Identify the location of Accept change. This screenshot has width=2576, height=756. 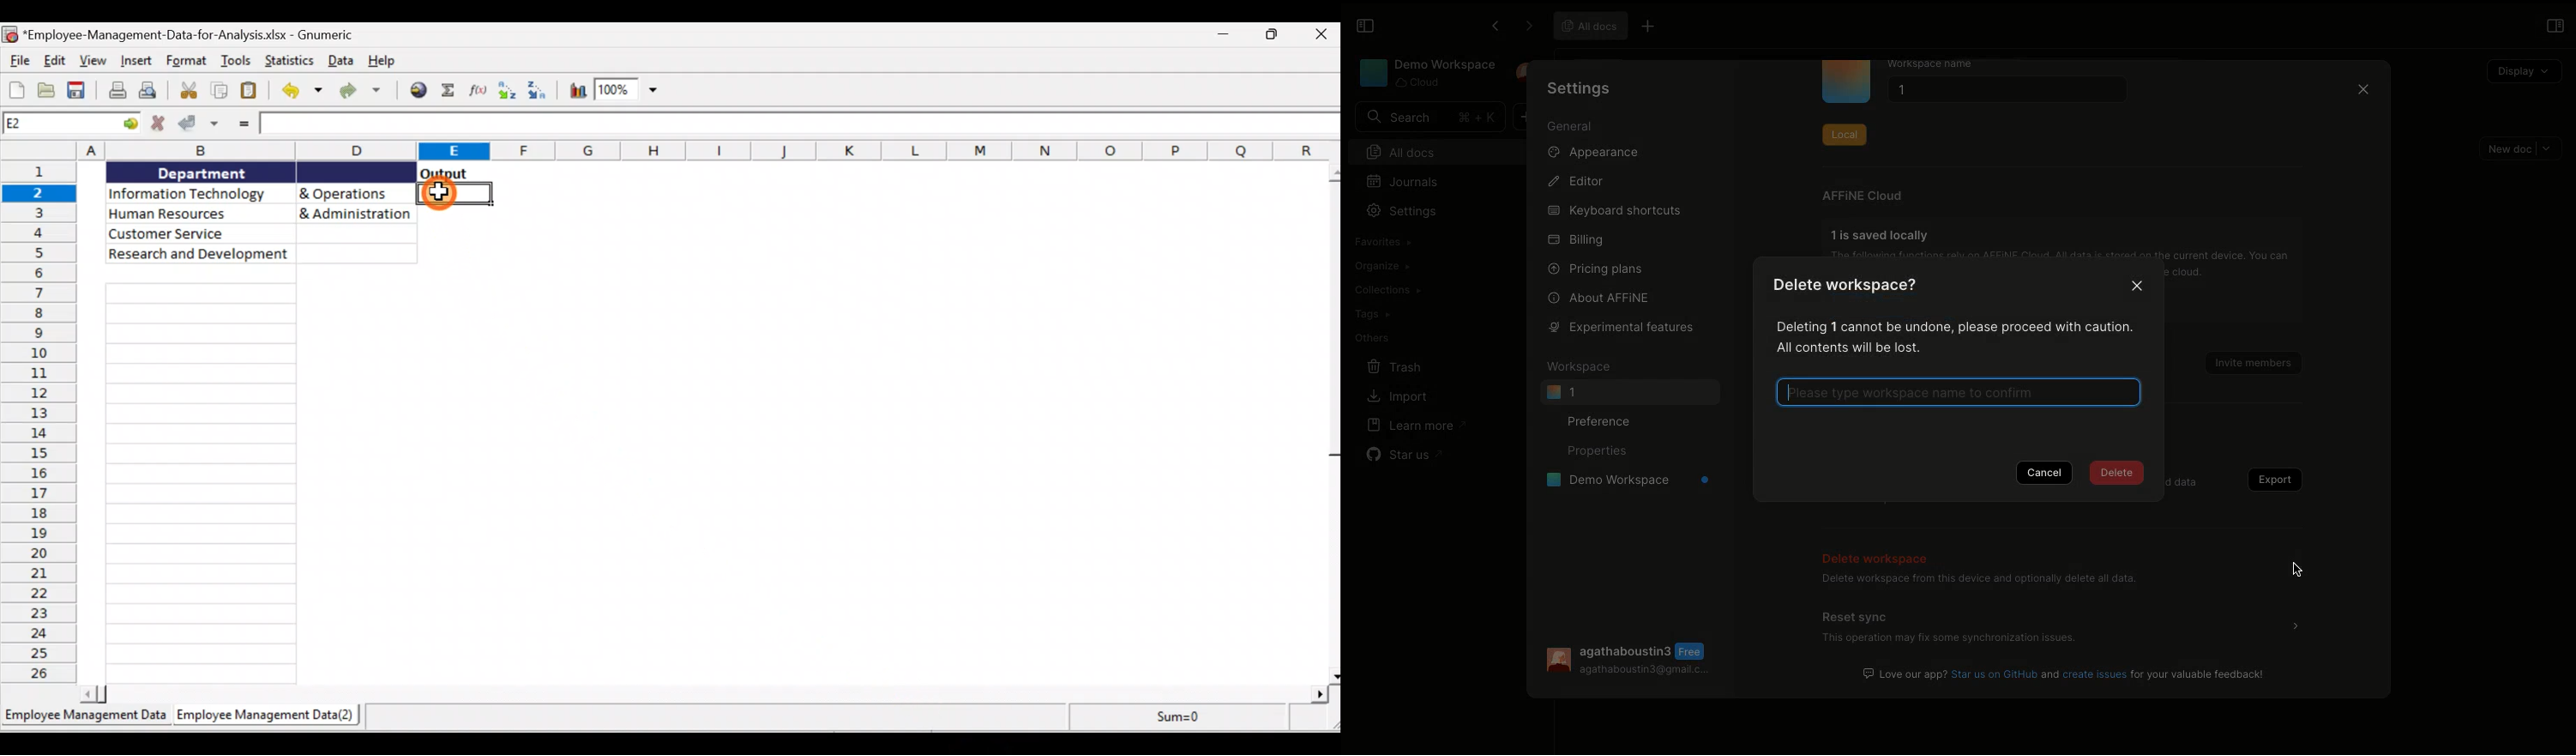
(200, 126).